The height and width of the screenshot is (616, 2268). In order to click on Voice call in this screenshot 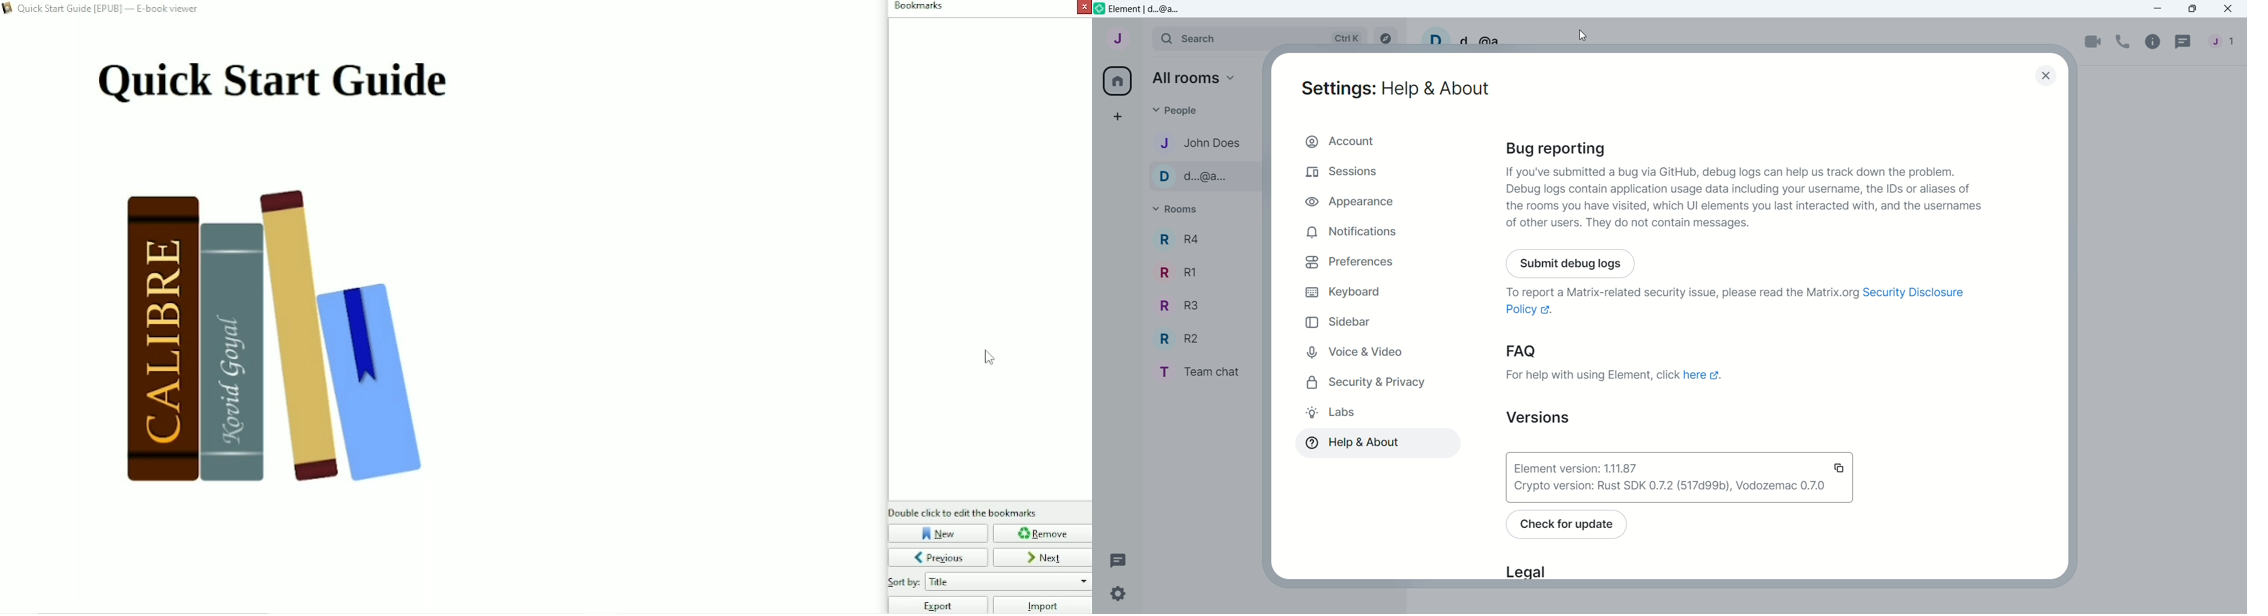, I will do `click(2126, 40)`.